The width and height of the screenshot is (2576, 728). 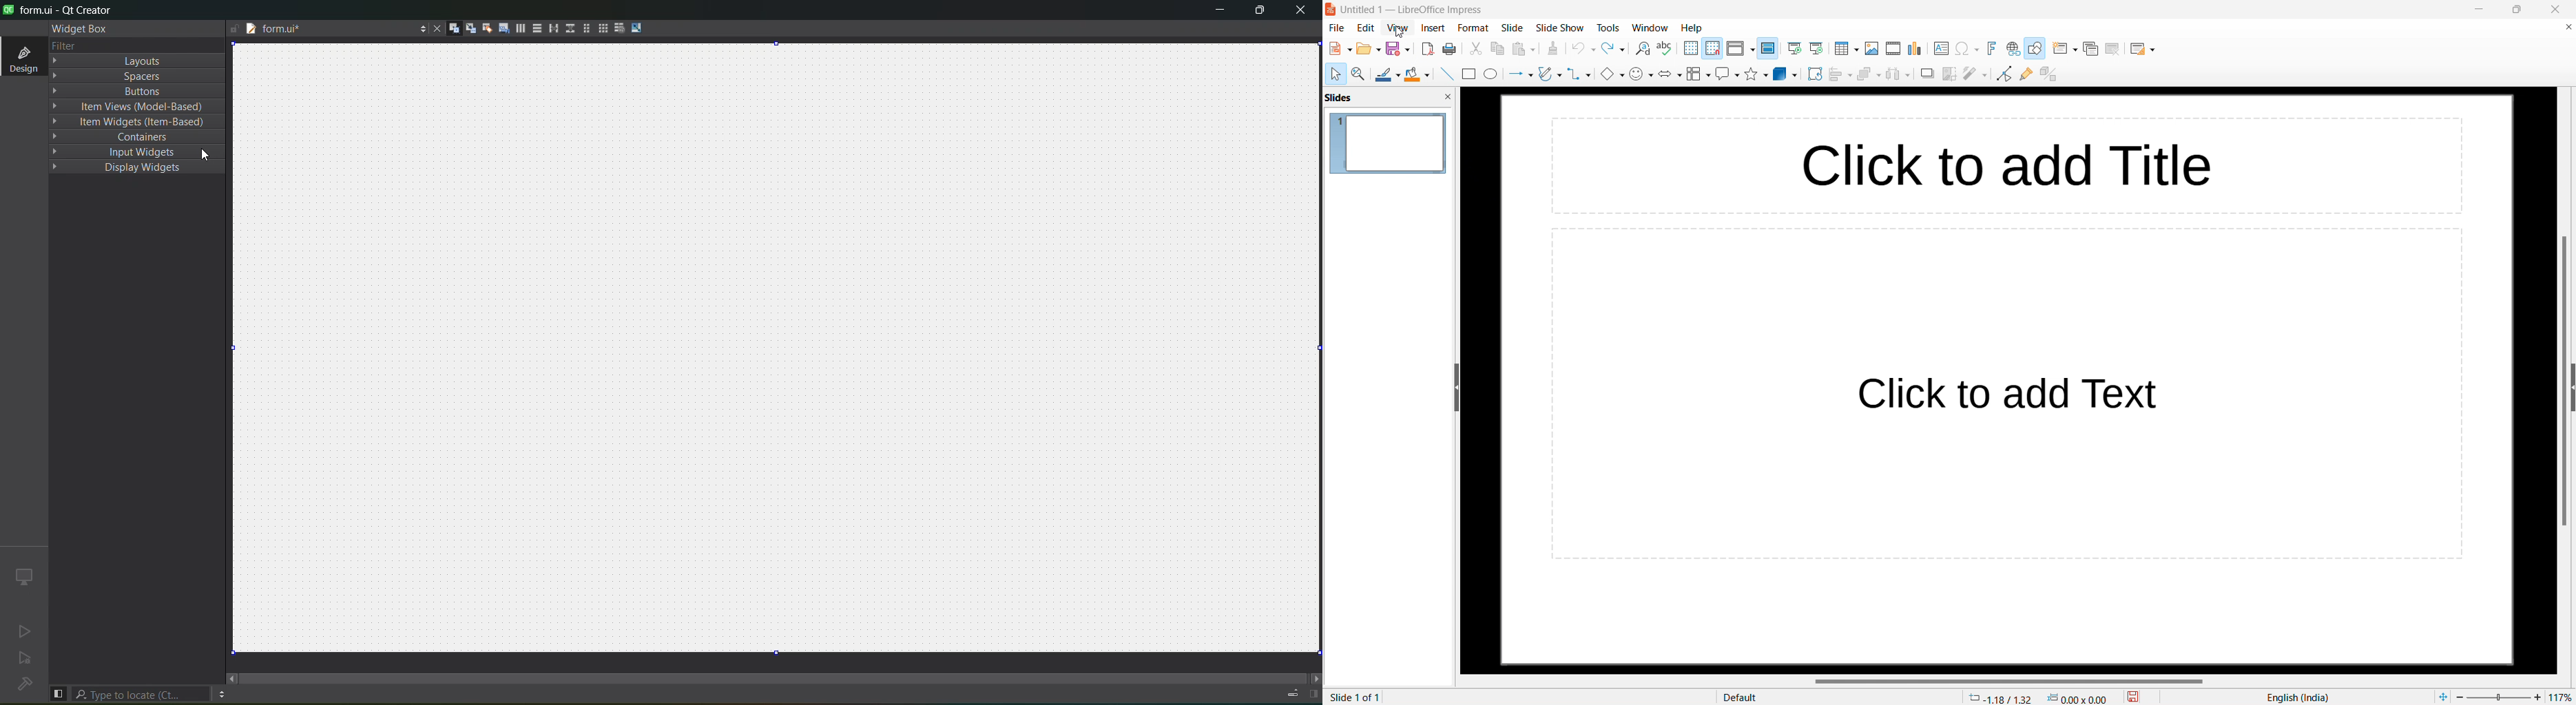 I want to click on ellipse, so click(x=1492, y=73).